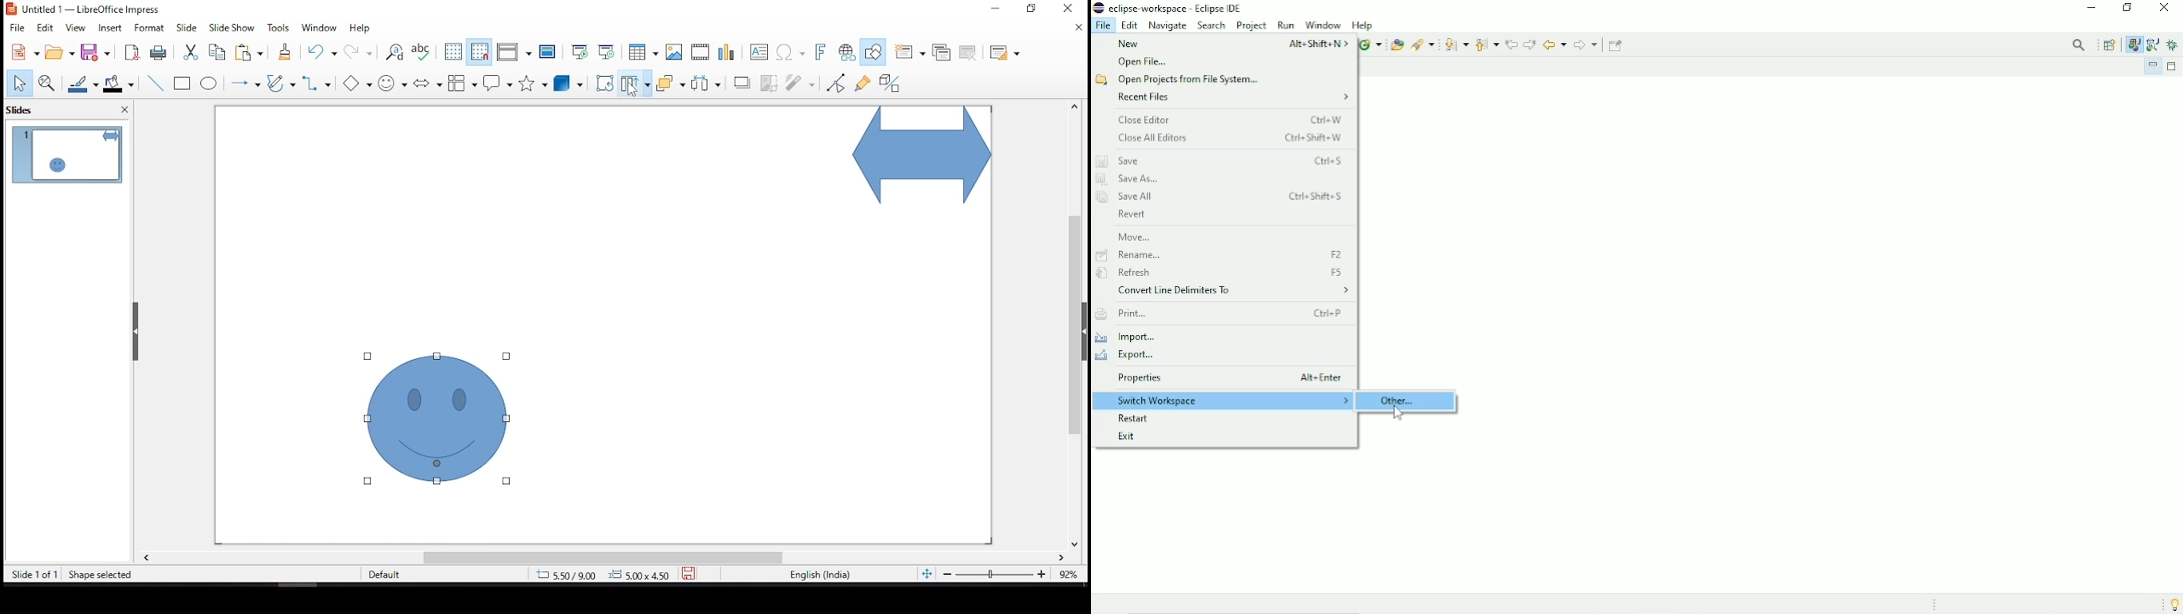 The height and width of the screenshot is (616, 2184). I want to click on redo, so click(360, 55).